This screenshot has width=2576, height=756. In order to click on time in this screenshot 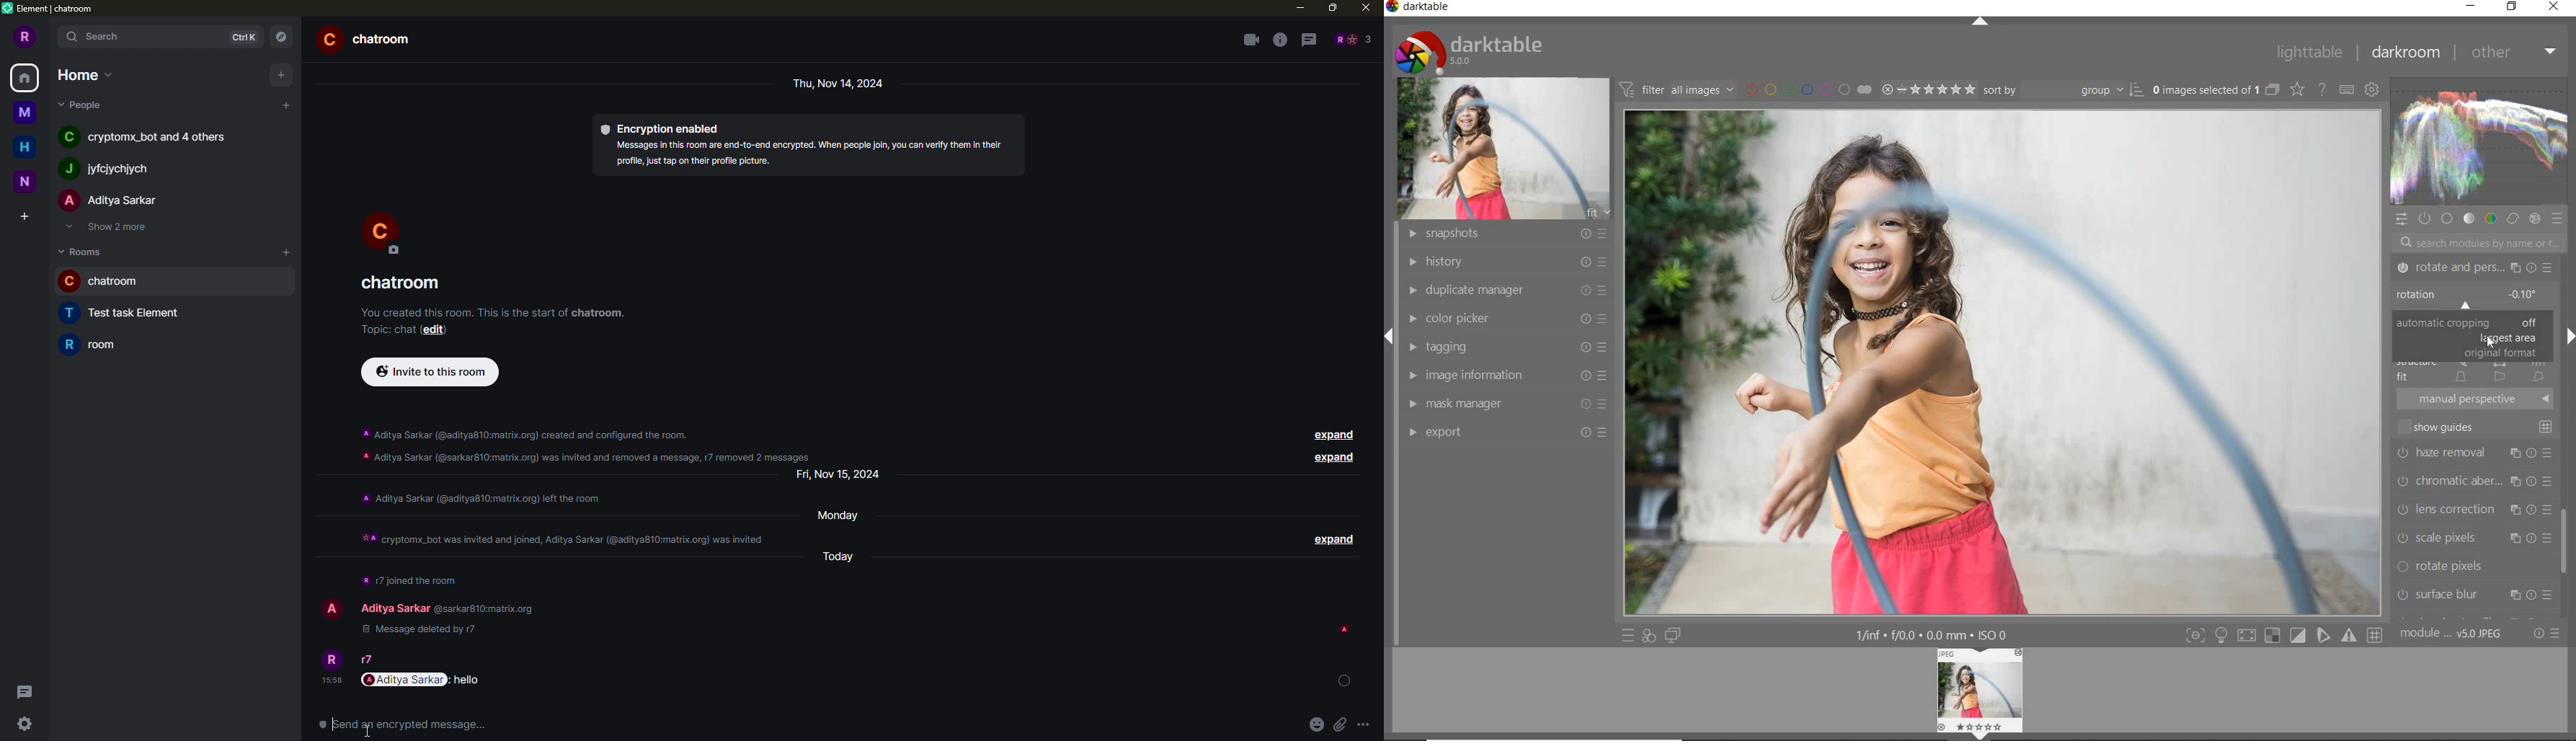, I will do `click(332, 681)`.